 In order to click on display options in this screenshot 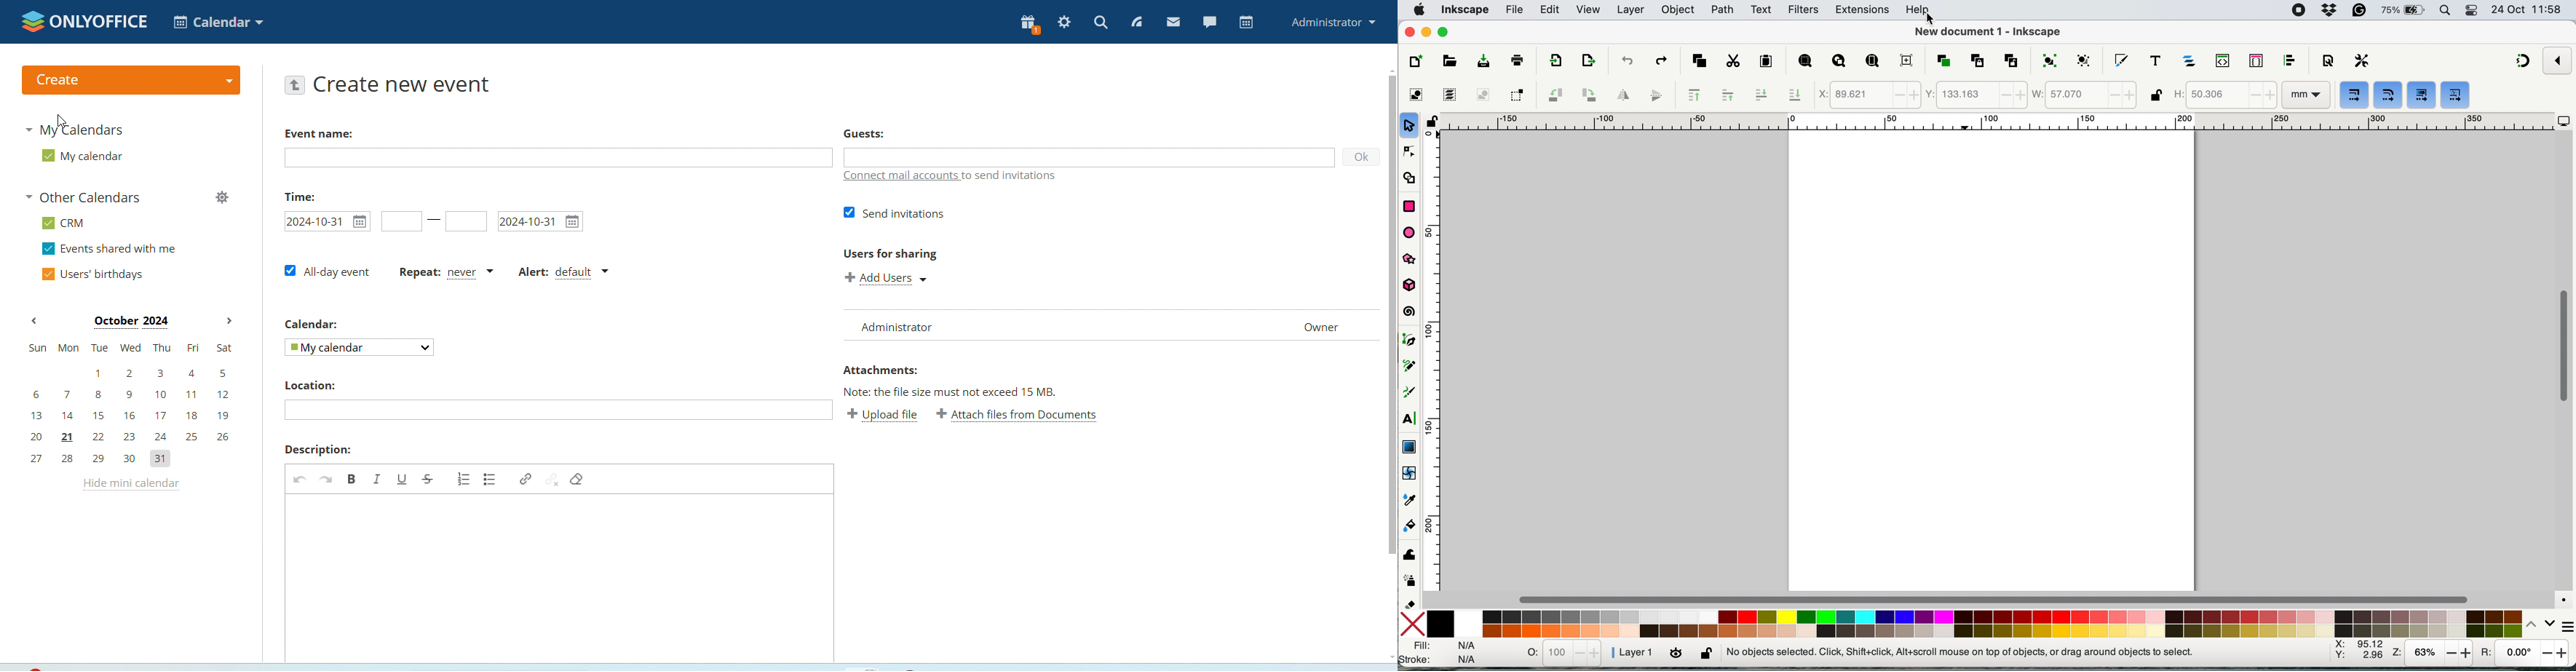, I will do `click(2563, 121)`.